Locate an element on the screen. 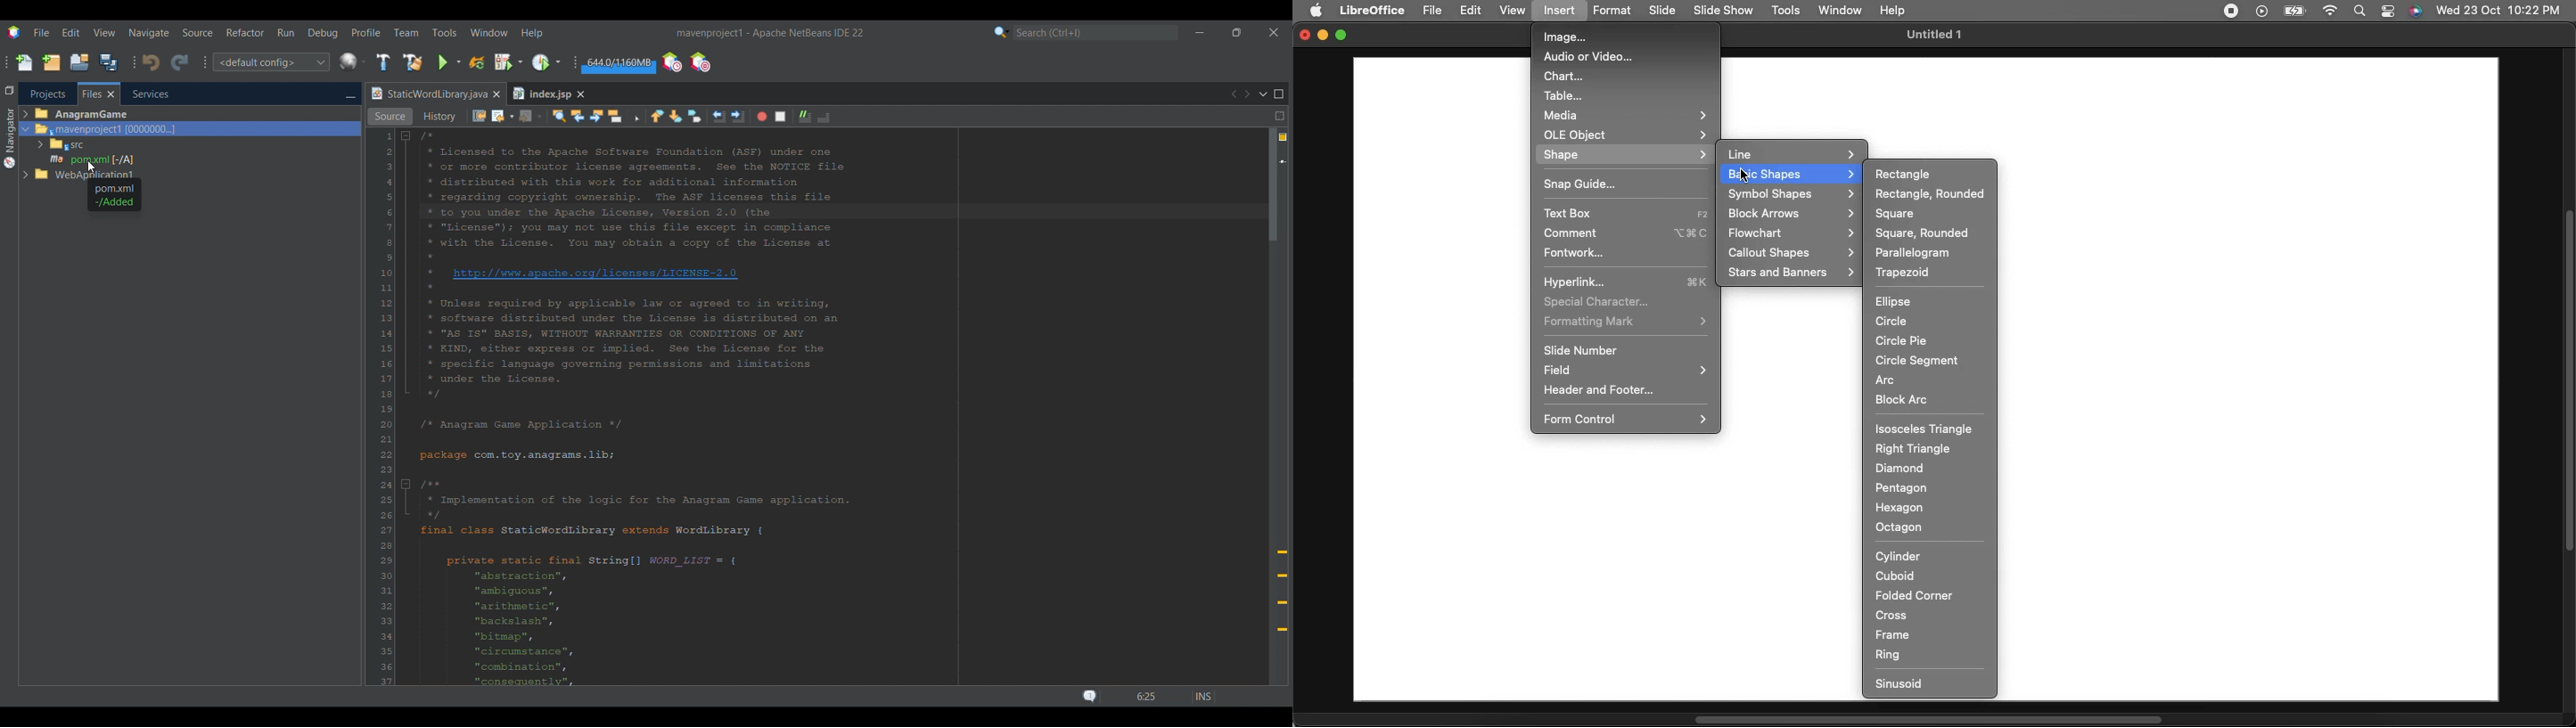  Header and footer is located at coordinates (1599, 389).